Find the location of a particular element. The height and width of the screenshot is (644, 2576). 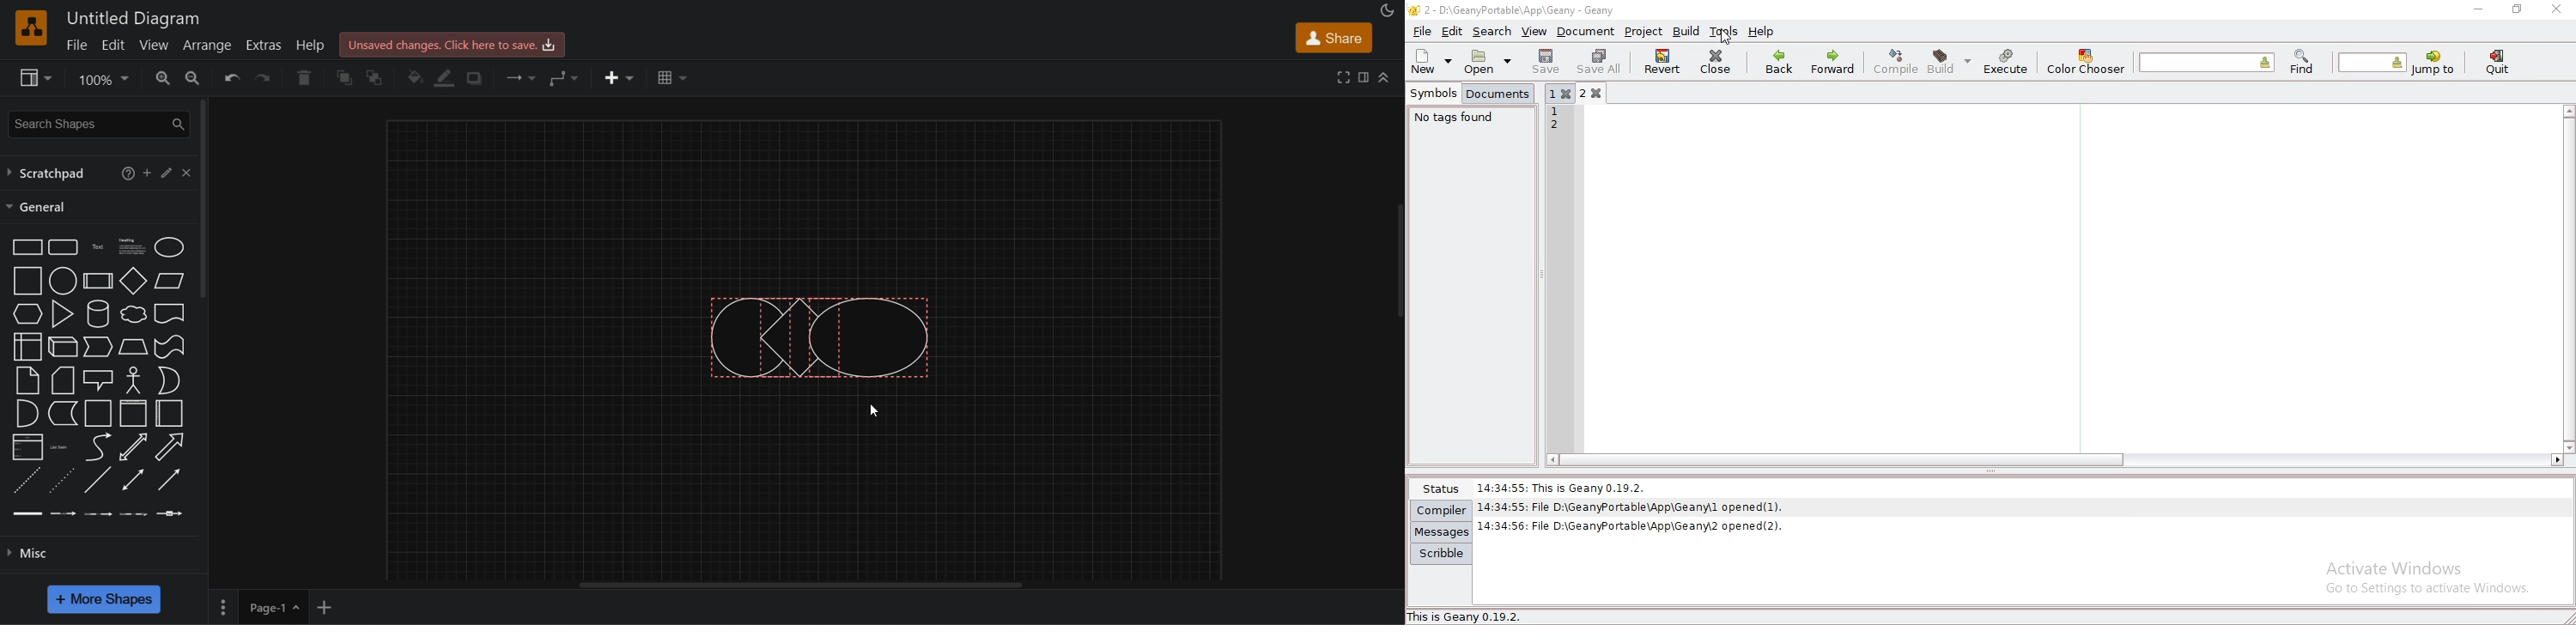

redo is located at coordinates (266, 78).